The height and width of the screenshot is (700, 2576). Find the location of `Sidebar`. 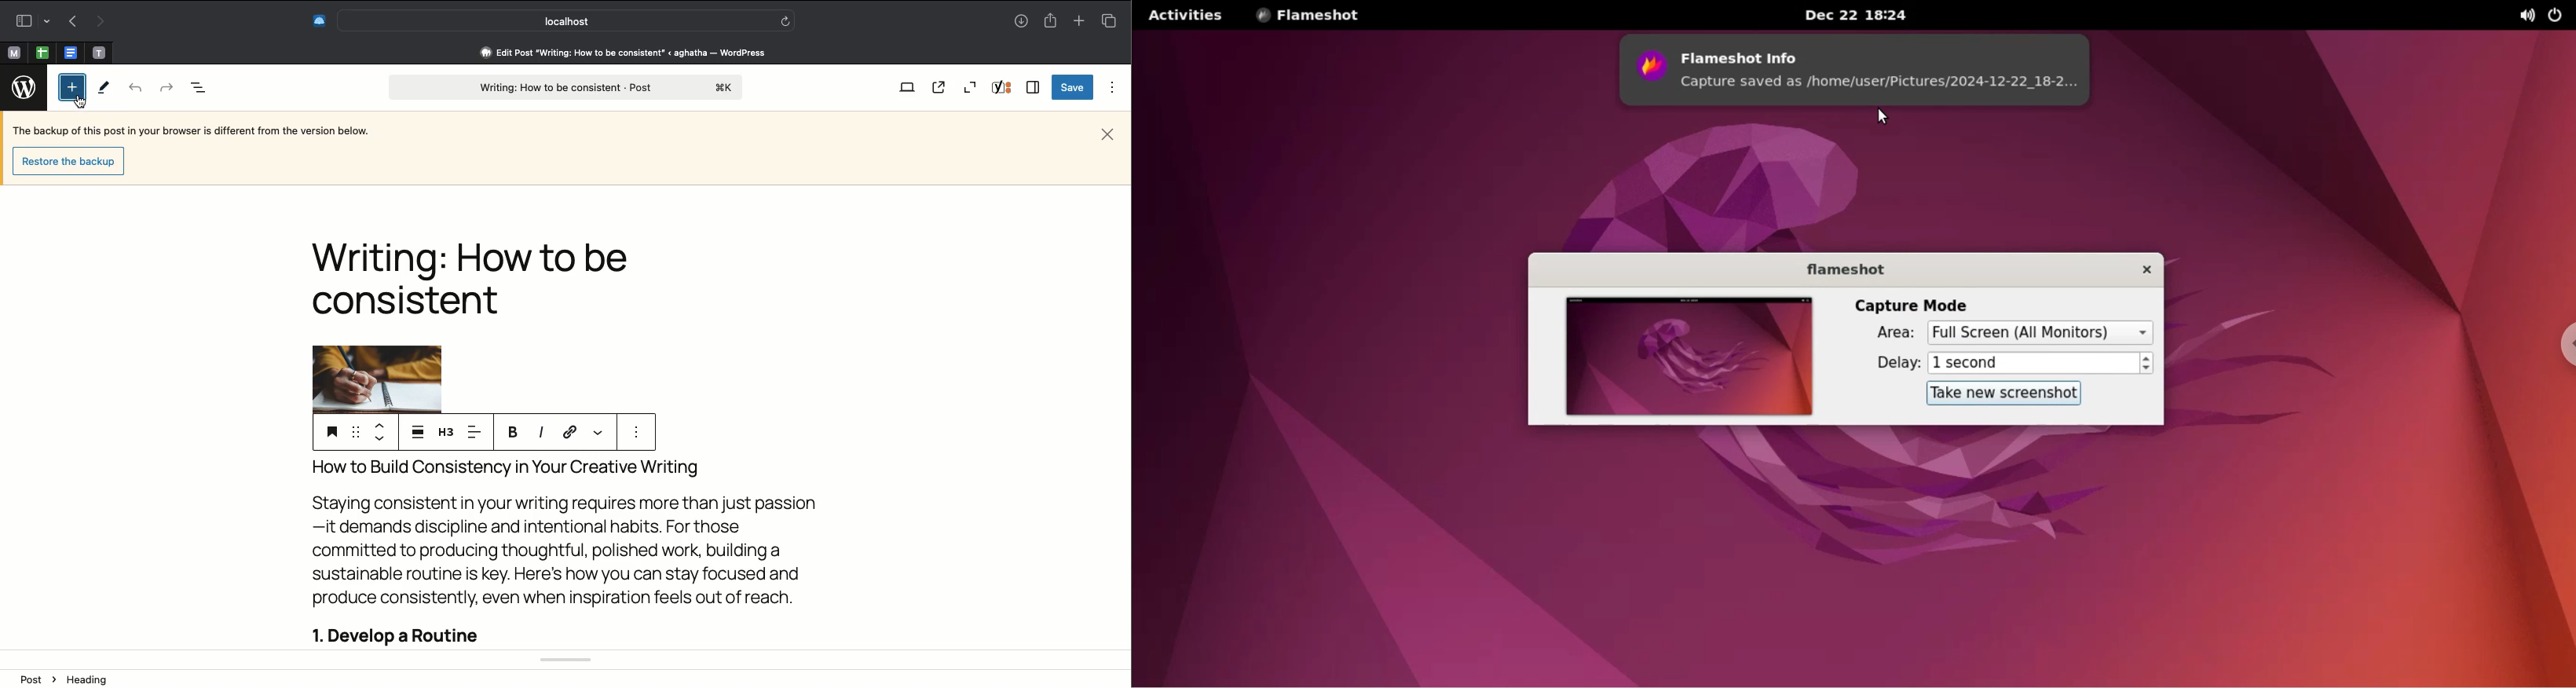

Sidebar is located at coordinates (1034, 86).